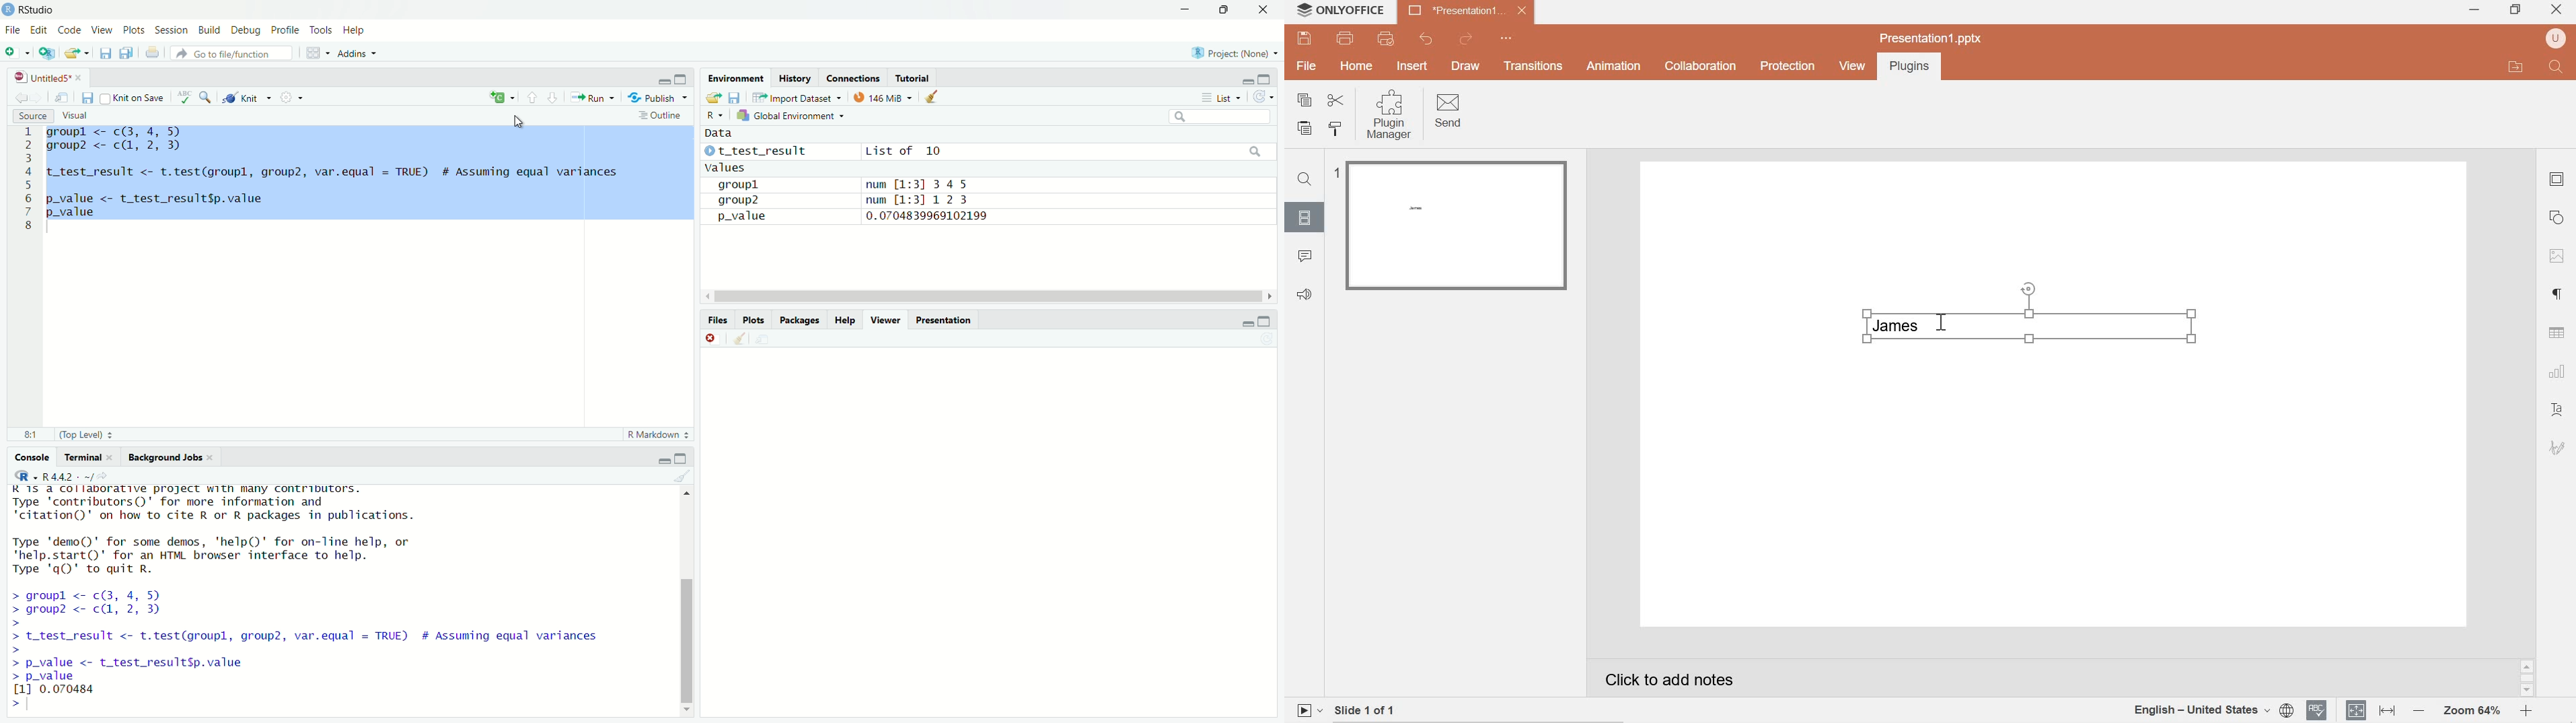 The height and width of the screenshot is (728, 2576). I want to click on close, so click(2559, 7).